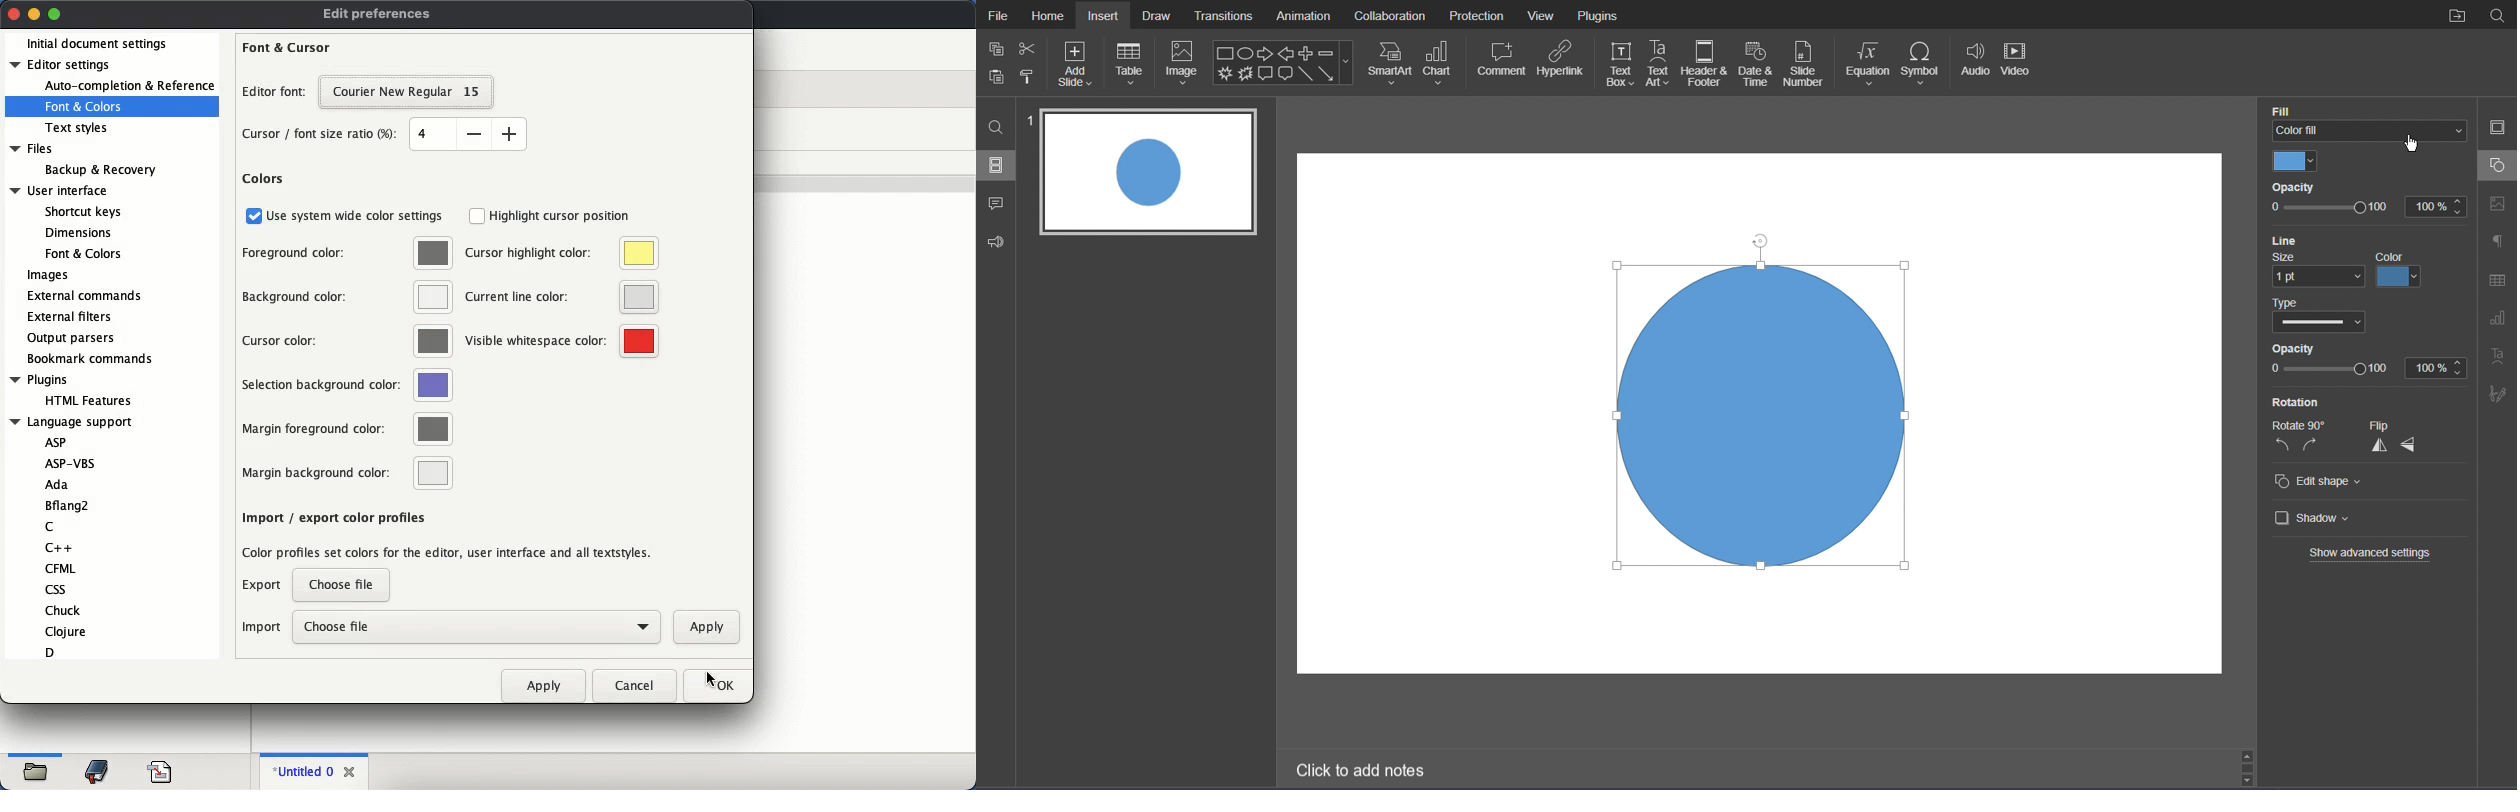 The image size is (2520, 812). Describe the element at coordinates (2499, 359) in the screenshot. I see `Text Art` at that location.